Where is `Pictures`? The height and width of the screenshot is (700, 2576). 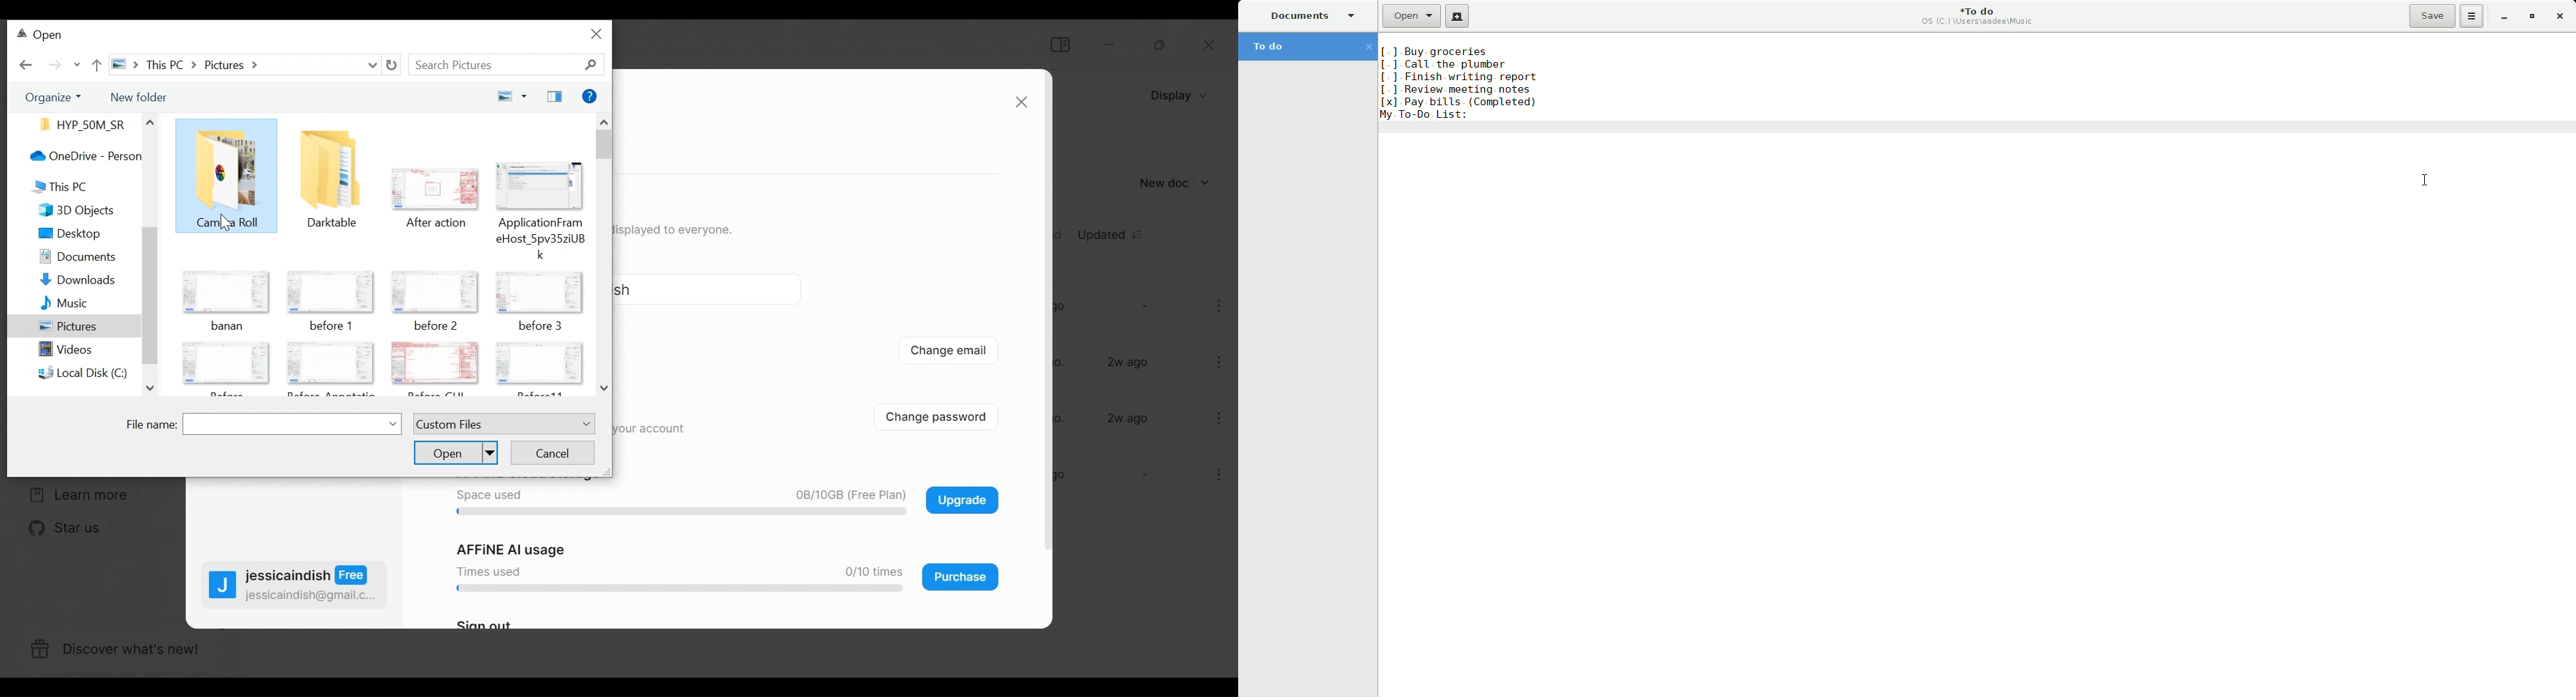
Pictures is located at coordinates (66, 328).